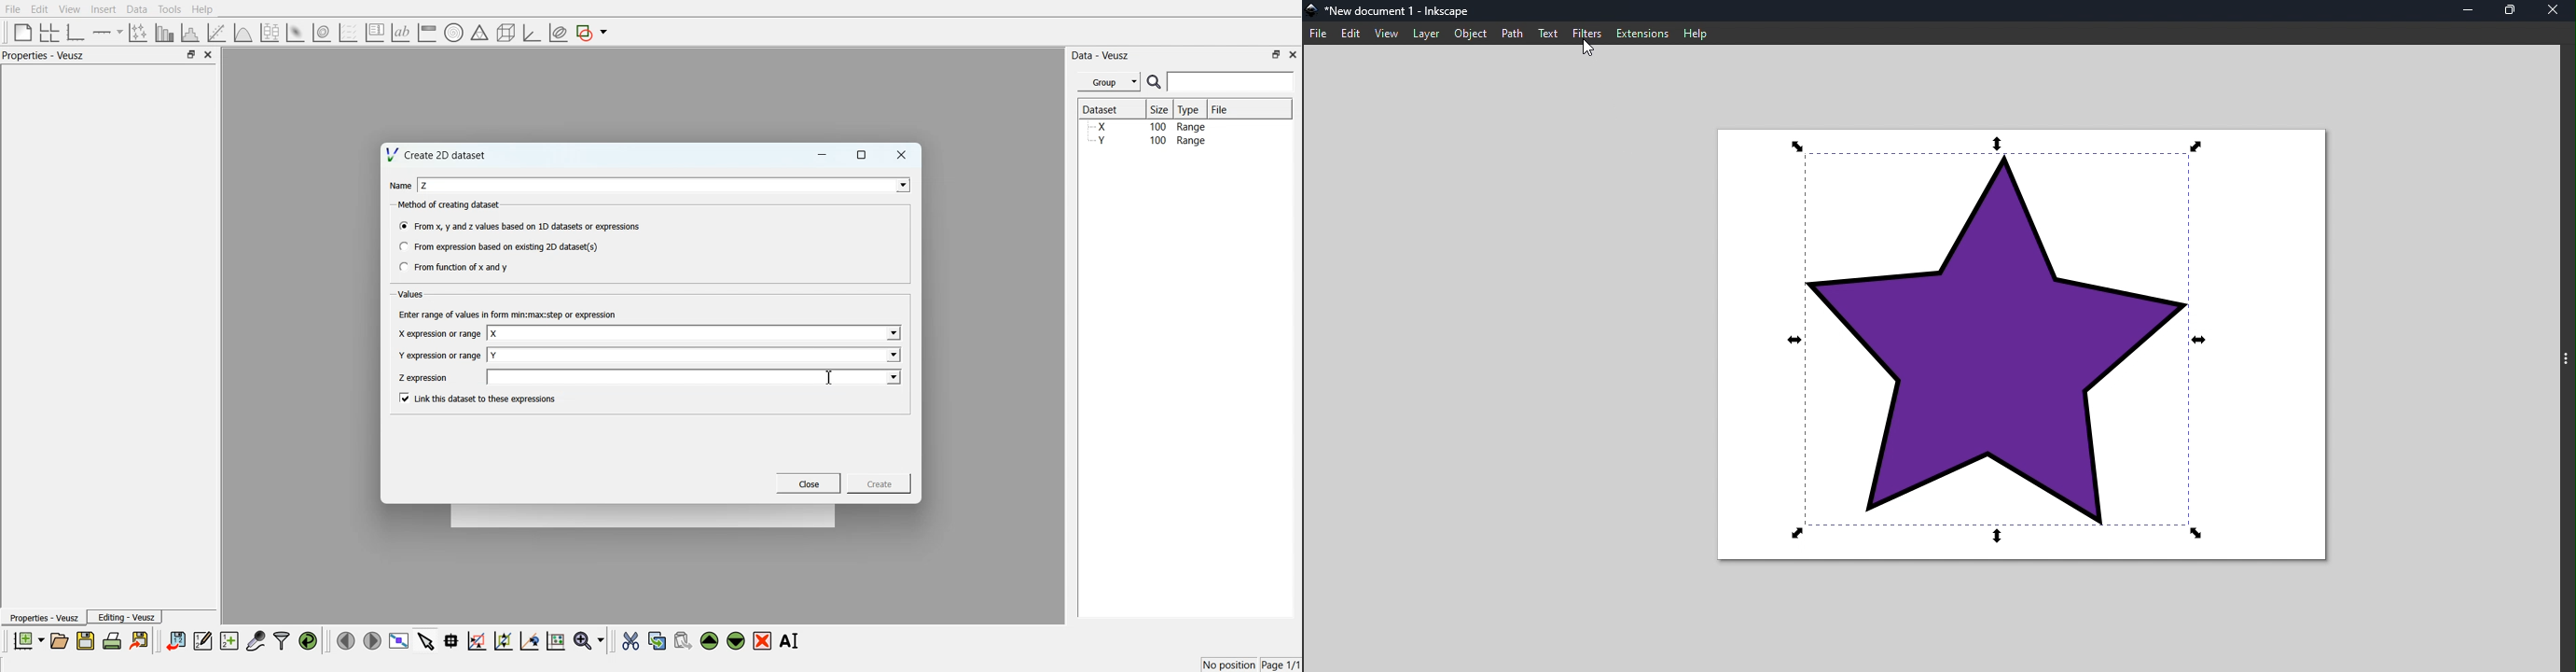 This screenshot has width=2576, height=672. Describe the element at coordinates (494, 355) in the screenshot. I see `Y` at that location.